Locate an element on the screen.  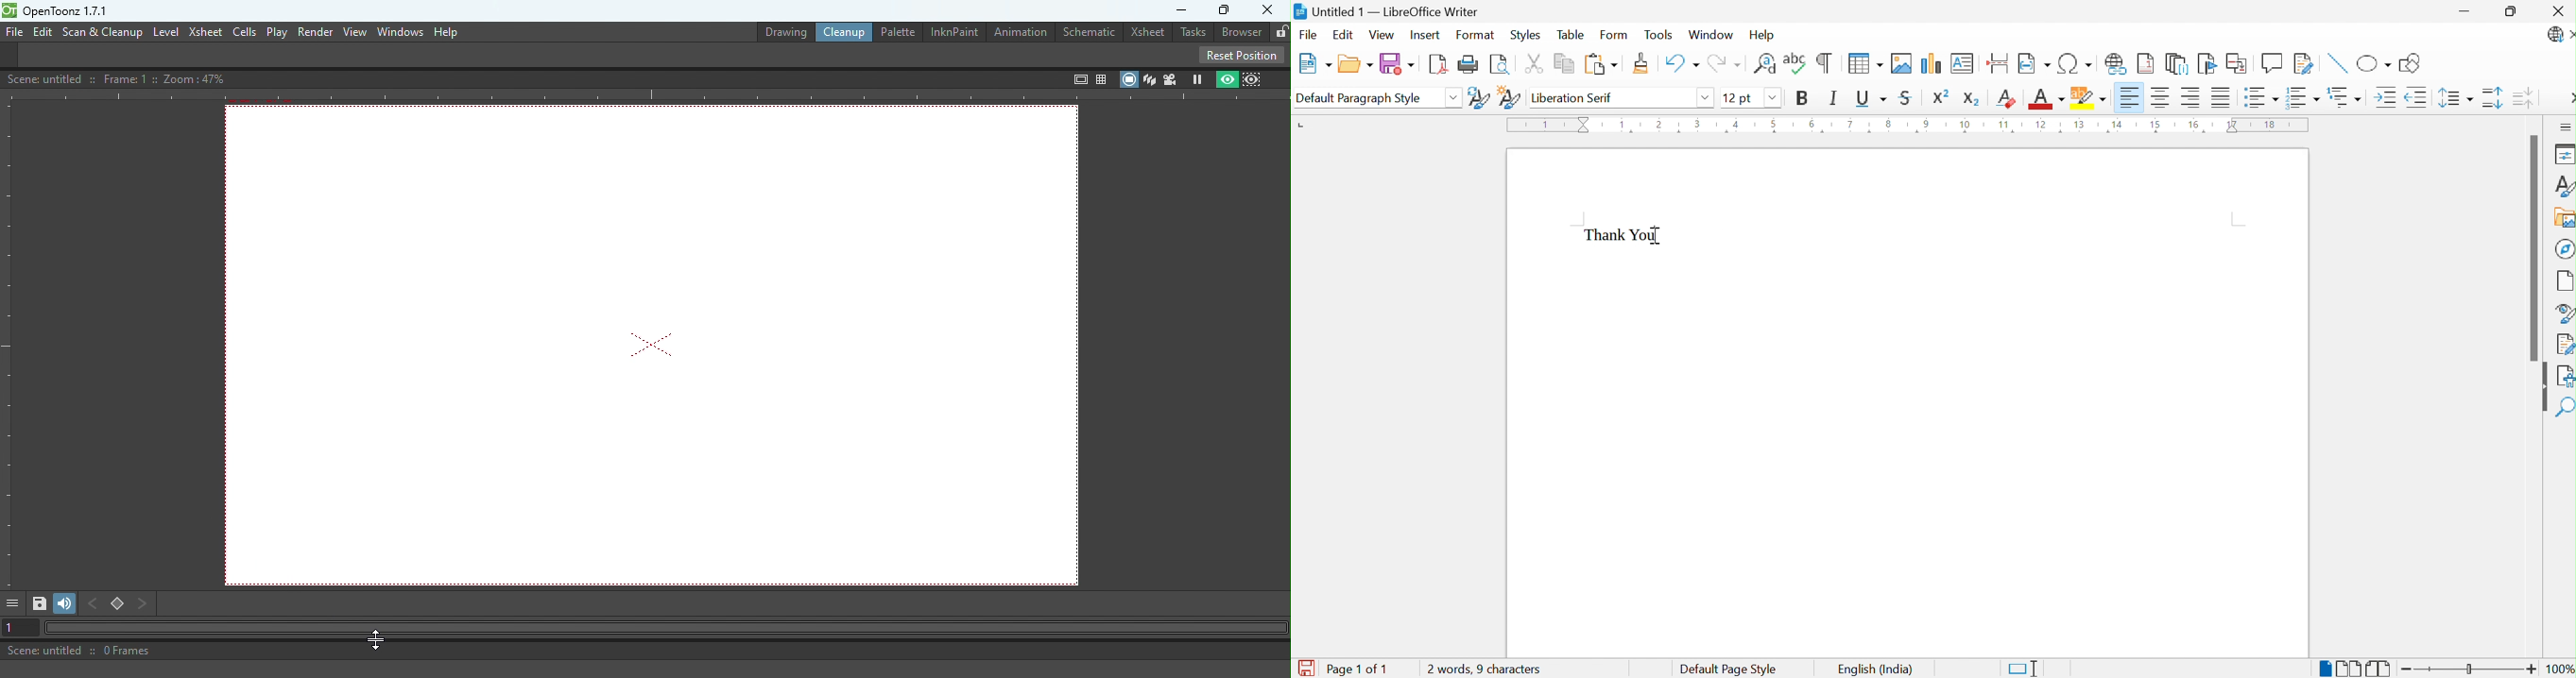
Insert Special Characters is located at coordinates (2075, 63).